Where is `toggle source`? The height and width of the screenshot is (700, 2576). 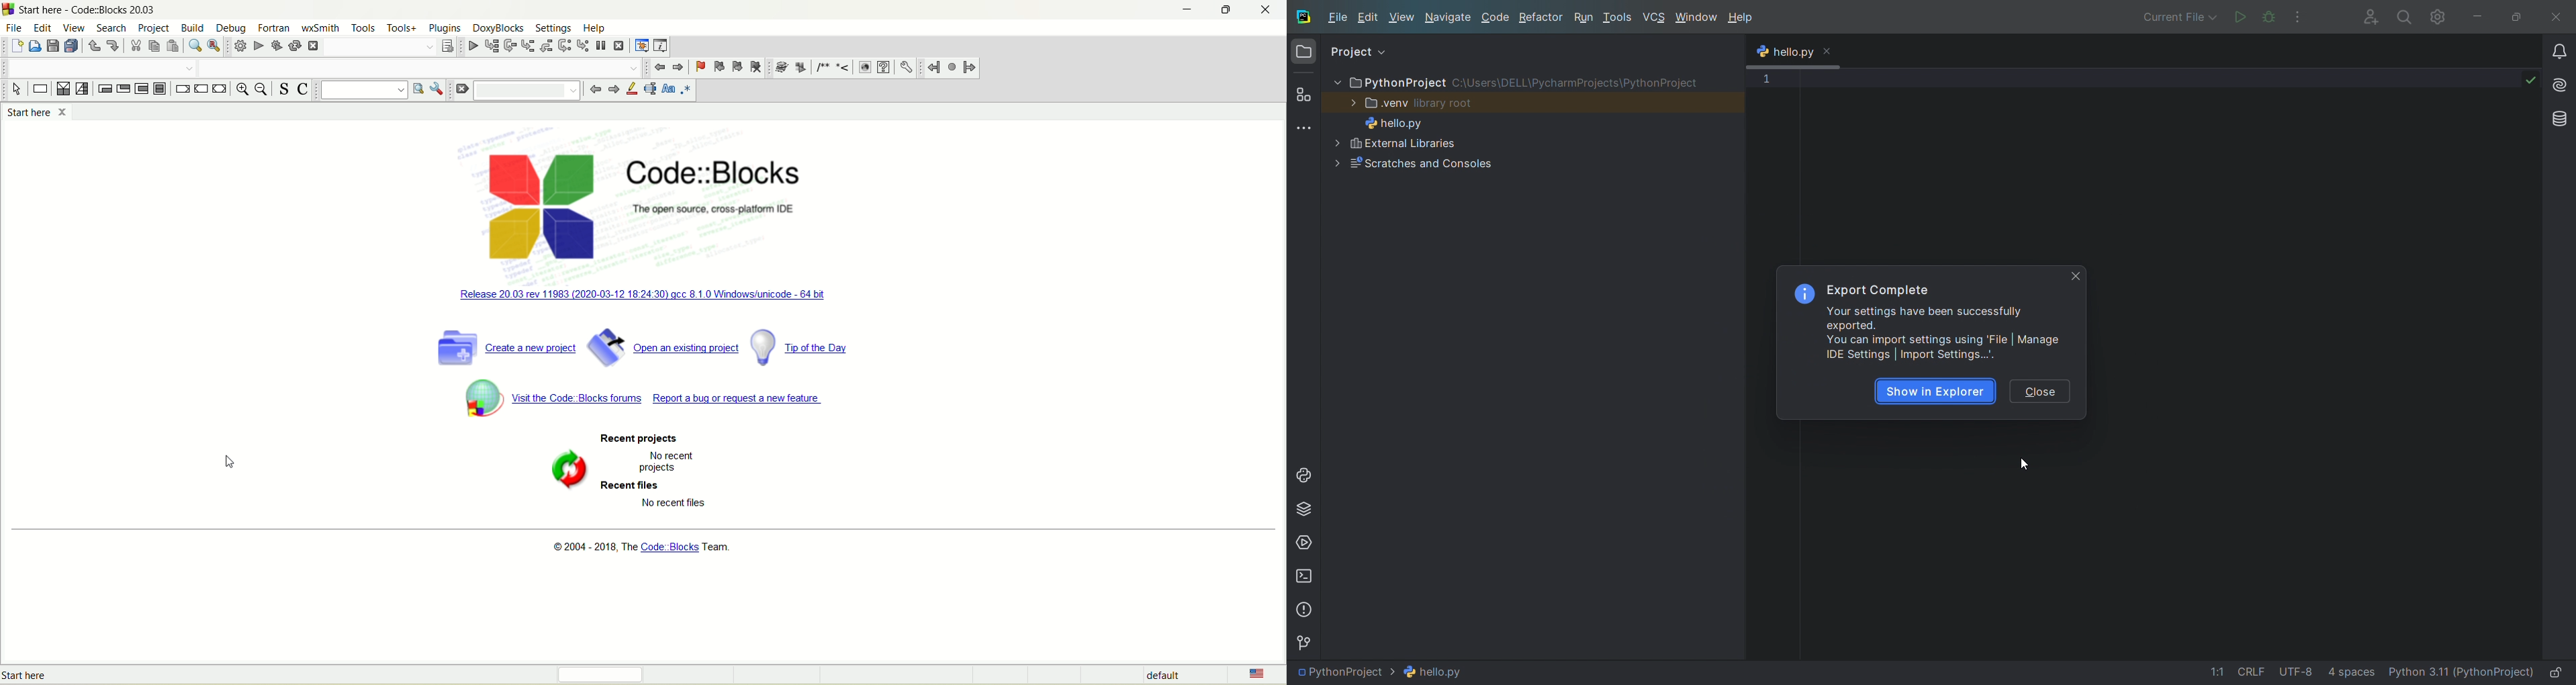 toggle source is located at coordinates (282, 88).